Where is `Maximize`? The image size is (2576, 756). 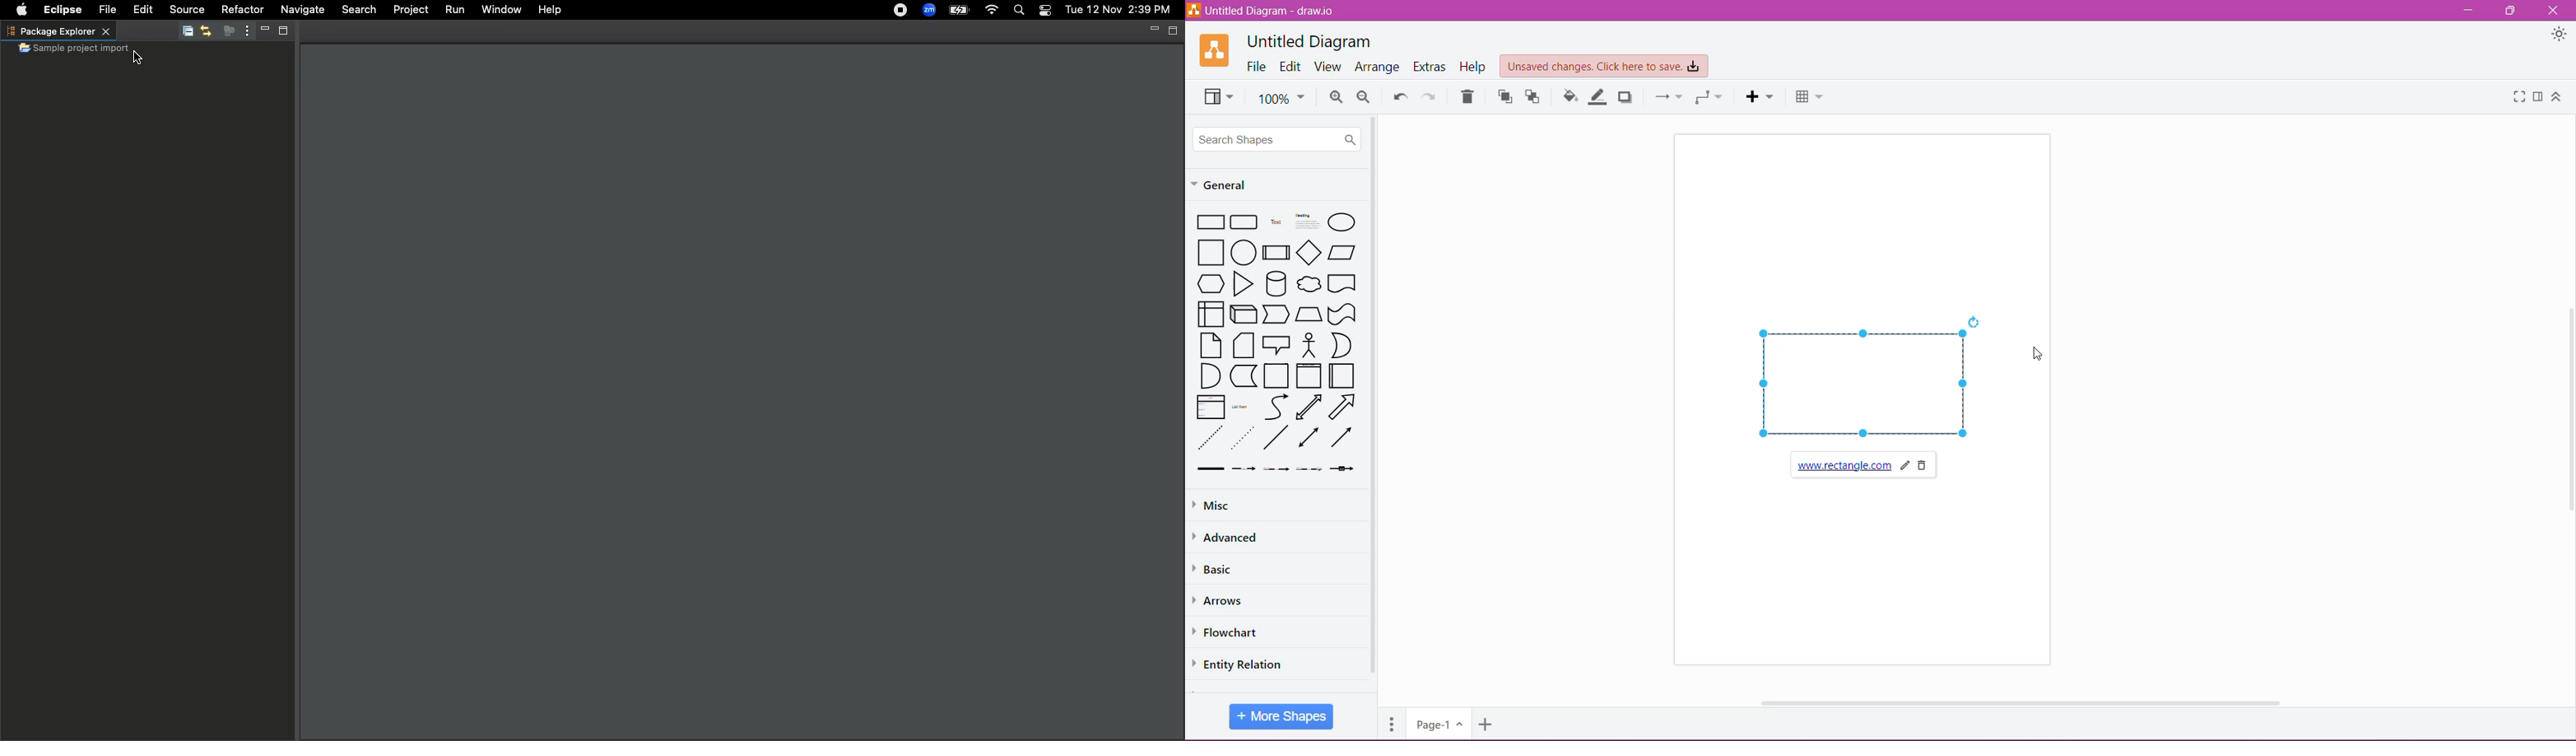
Maximize is located at coordinates (281, 33).